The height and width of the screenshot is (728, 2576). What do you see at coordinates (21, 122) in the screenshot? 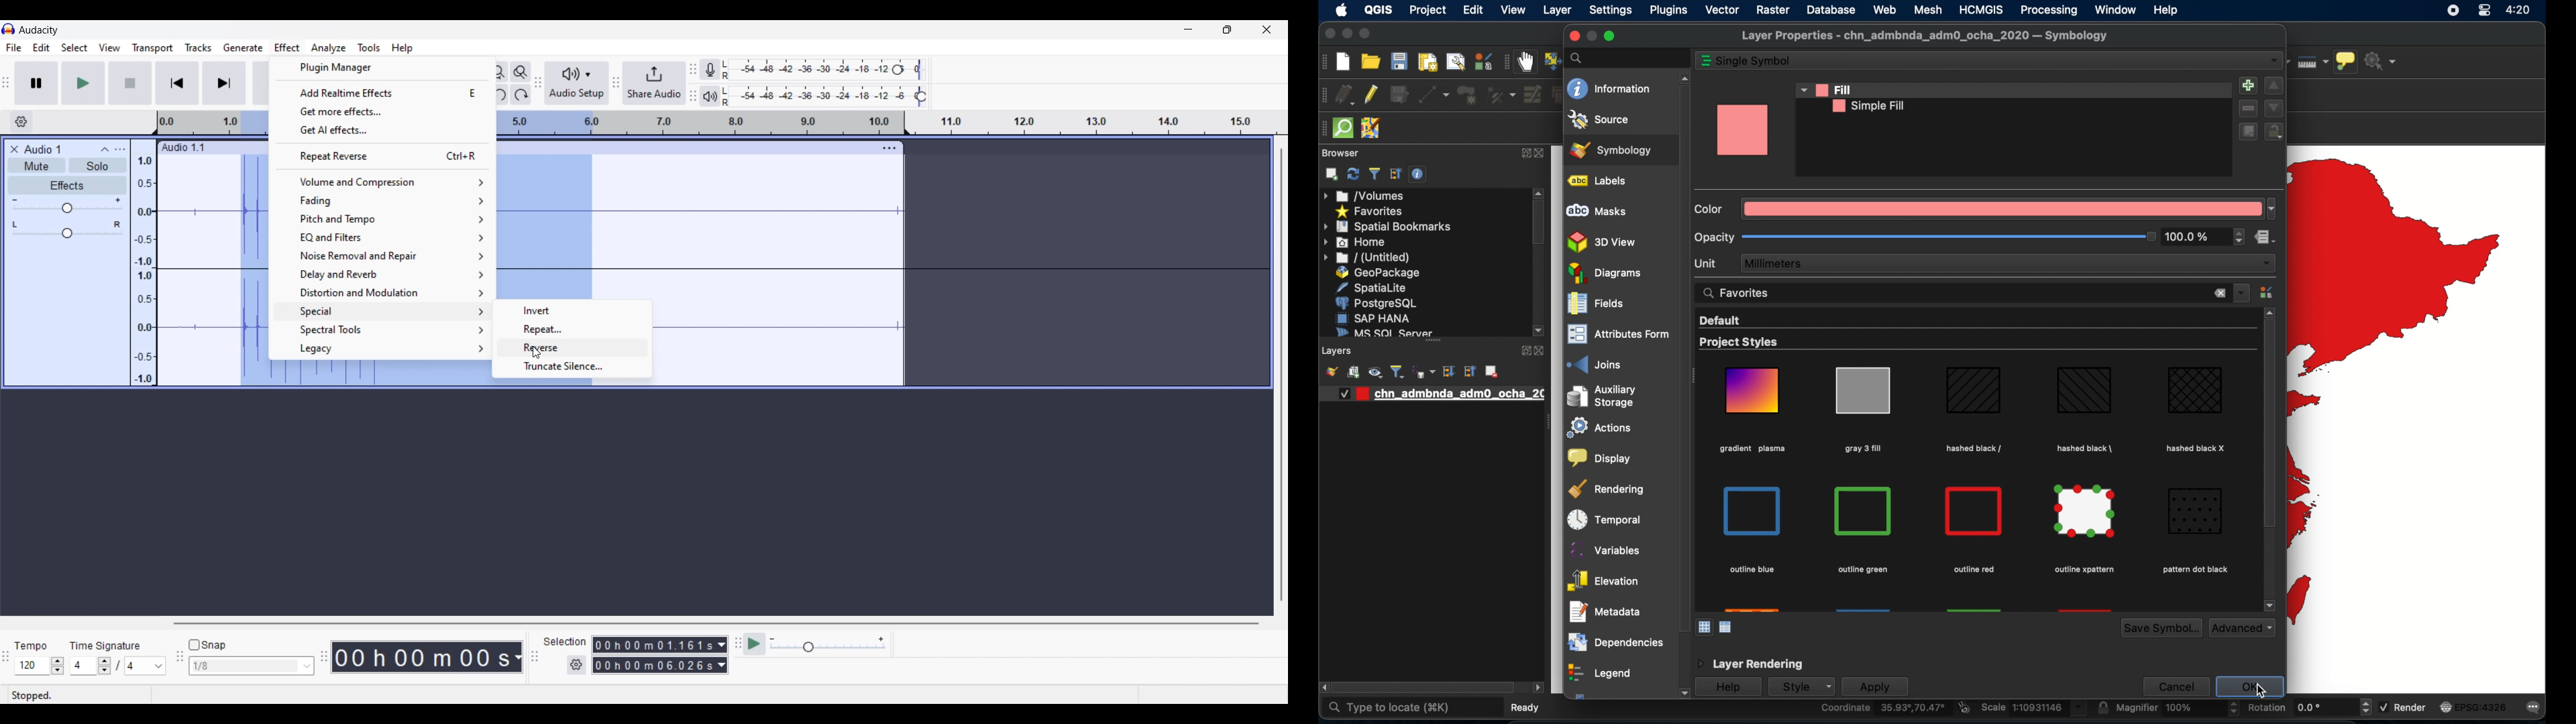
I see `Timeline options` at bounding box center [21, 122].